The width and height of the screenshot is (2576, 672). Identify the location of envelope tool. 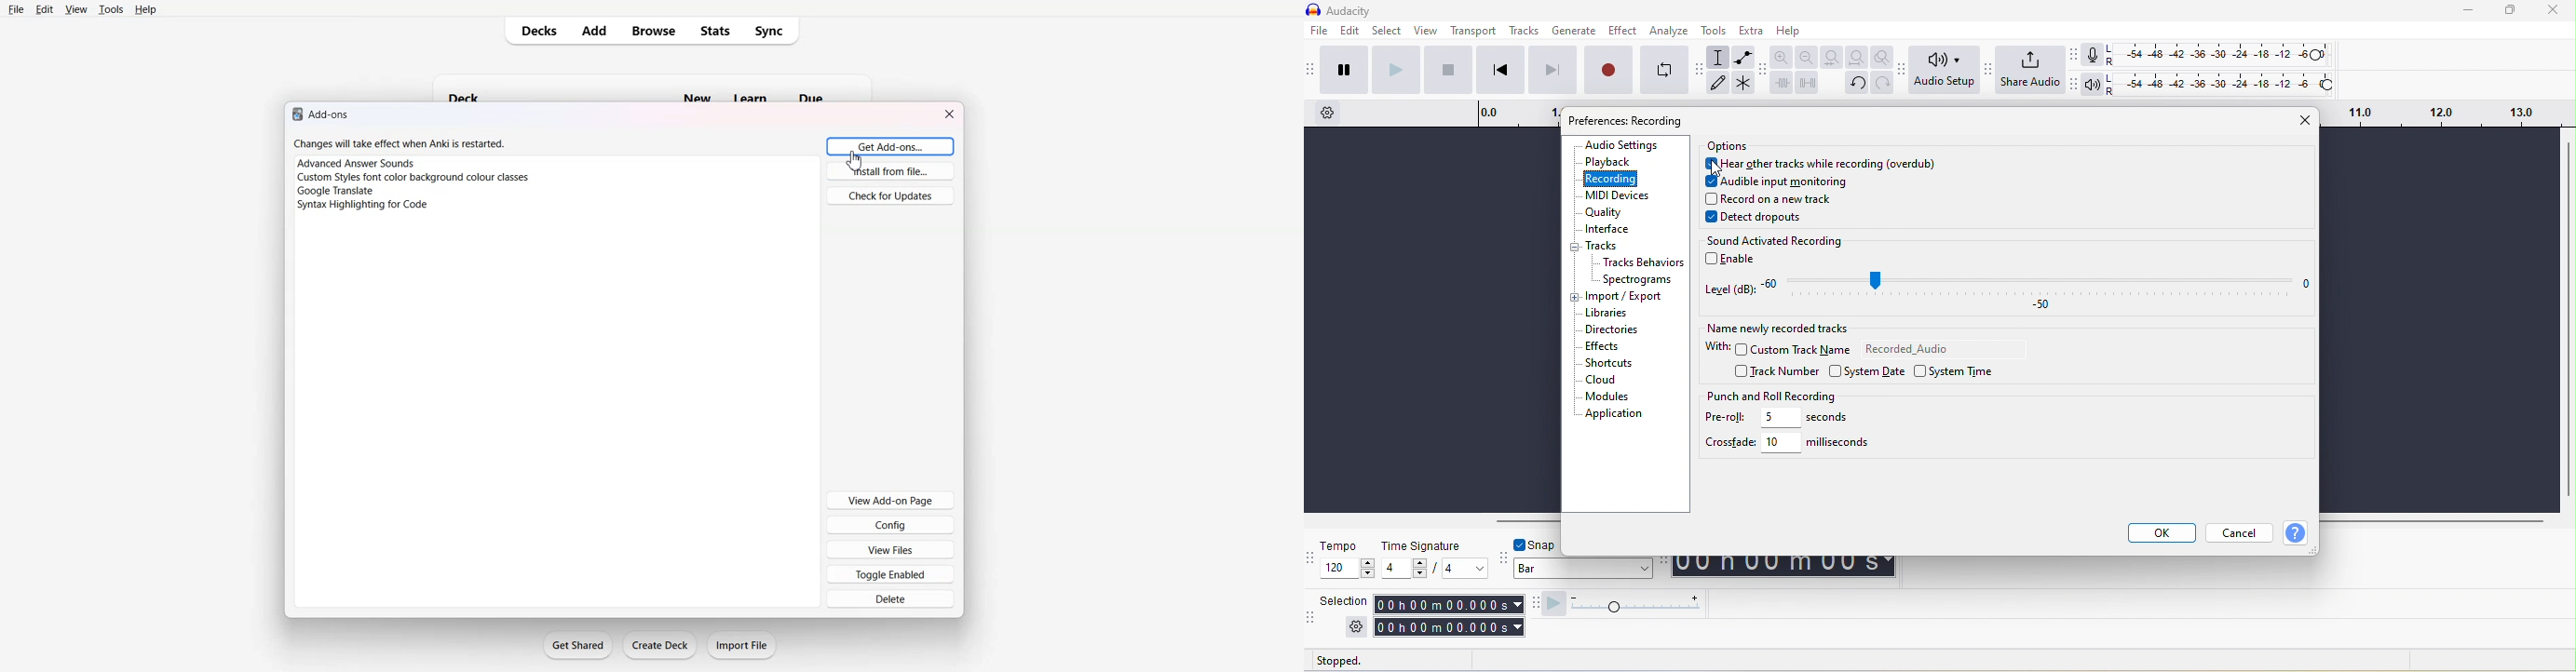
(1744, 56).